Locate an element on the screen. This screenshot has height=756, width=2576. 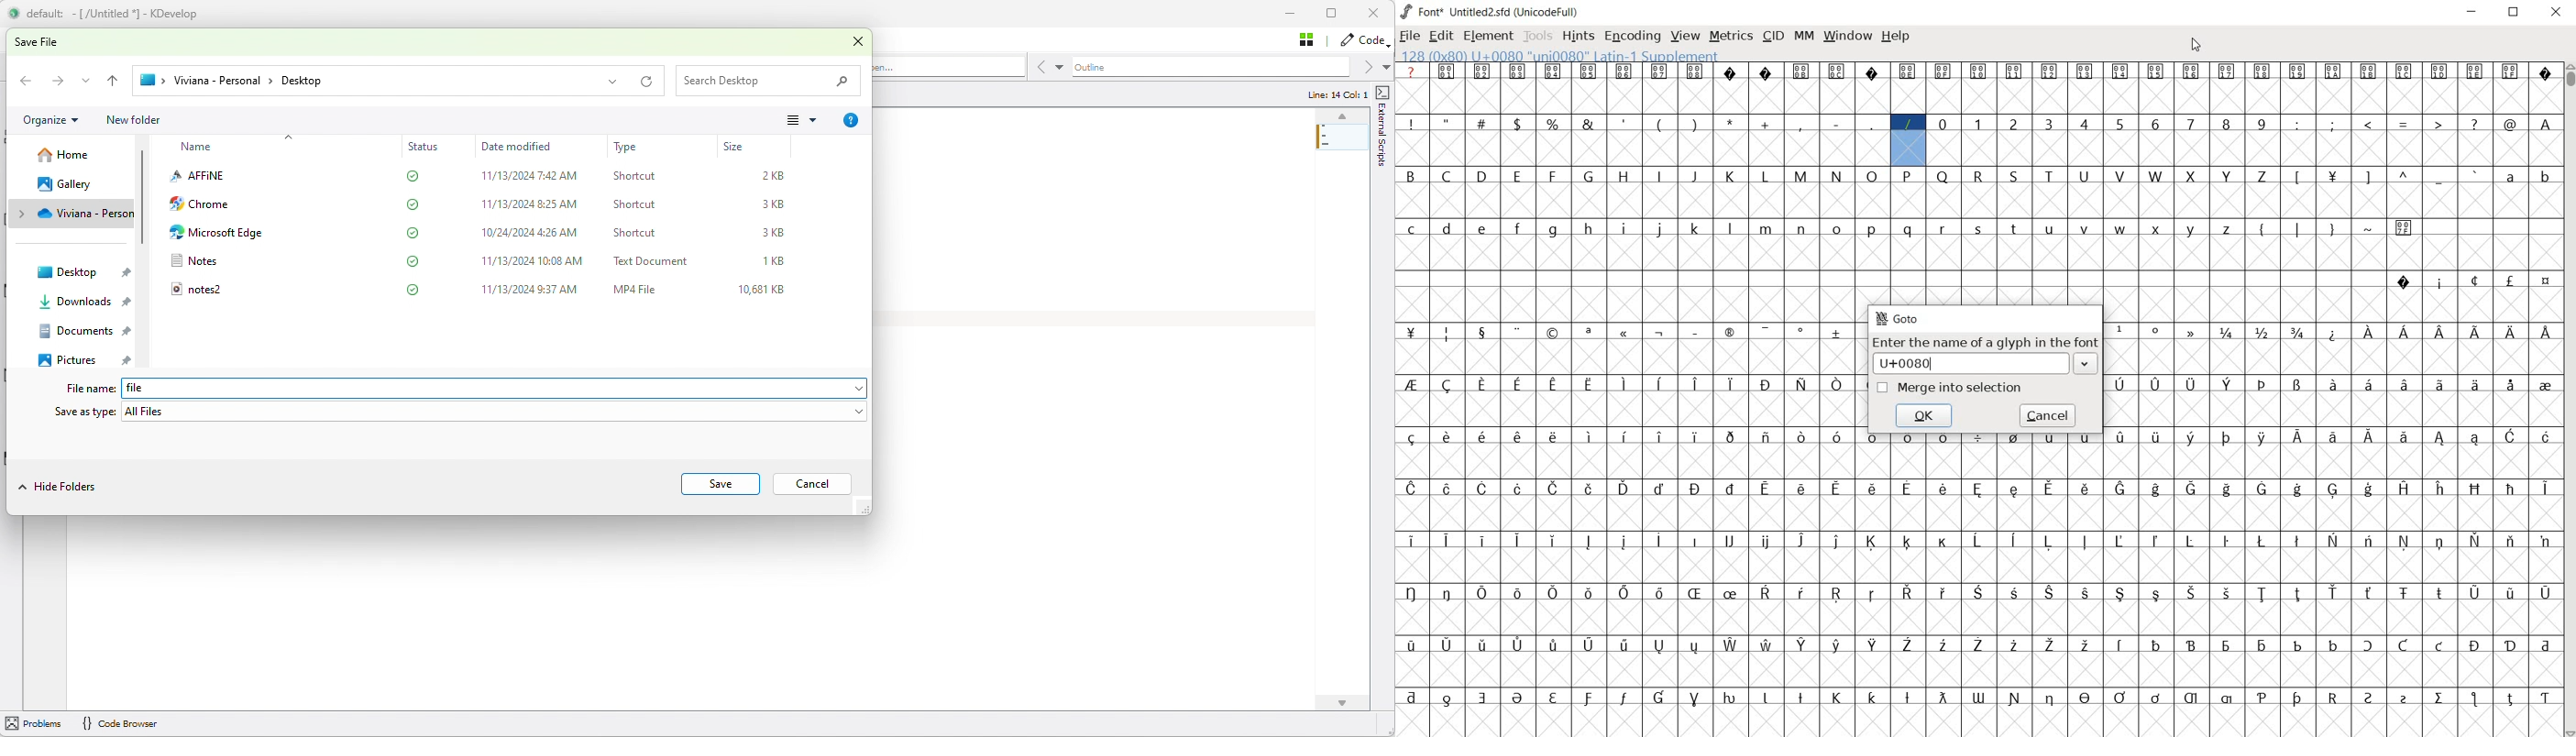
glyph is located at coordinates (1552, 176).